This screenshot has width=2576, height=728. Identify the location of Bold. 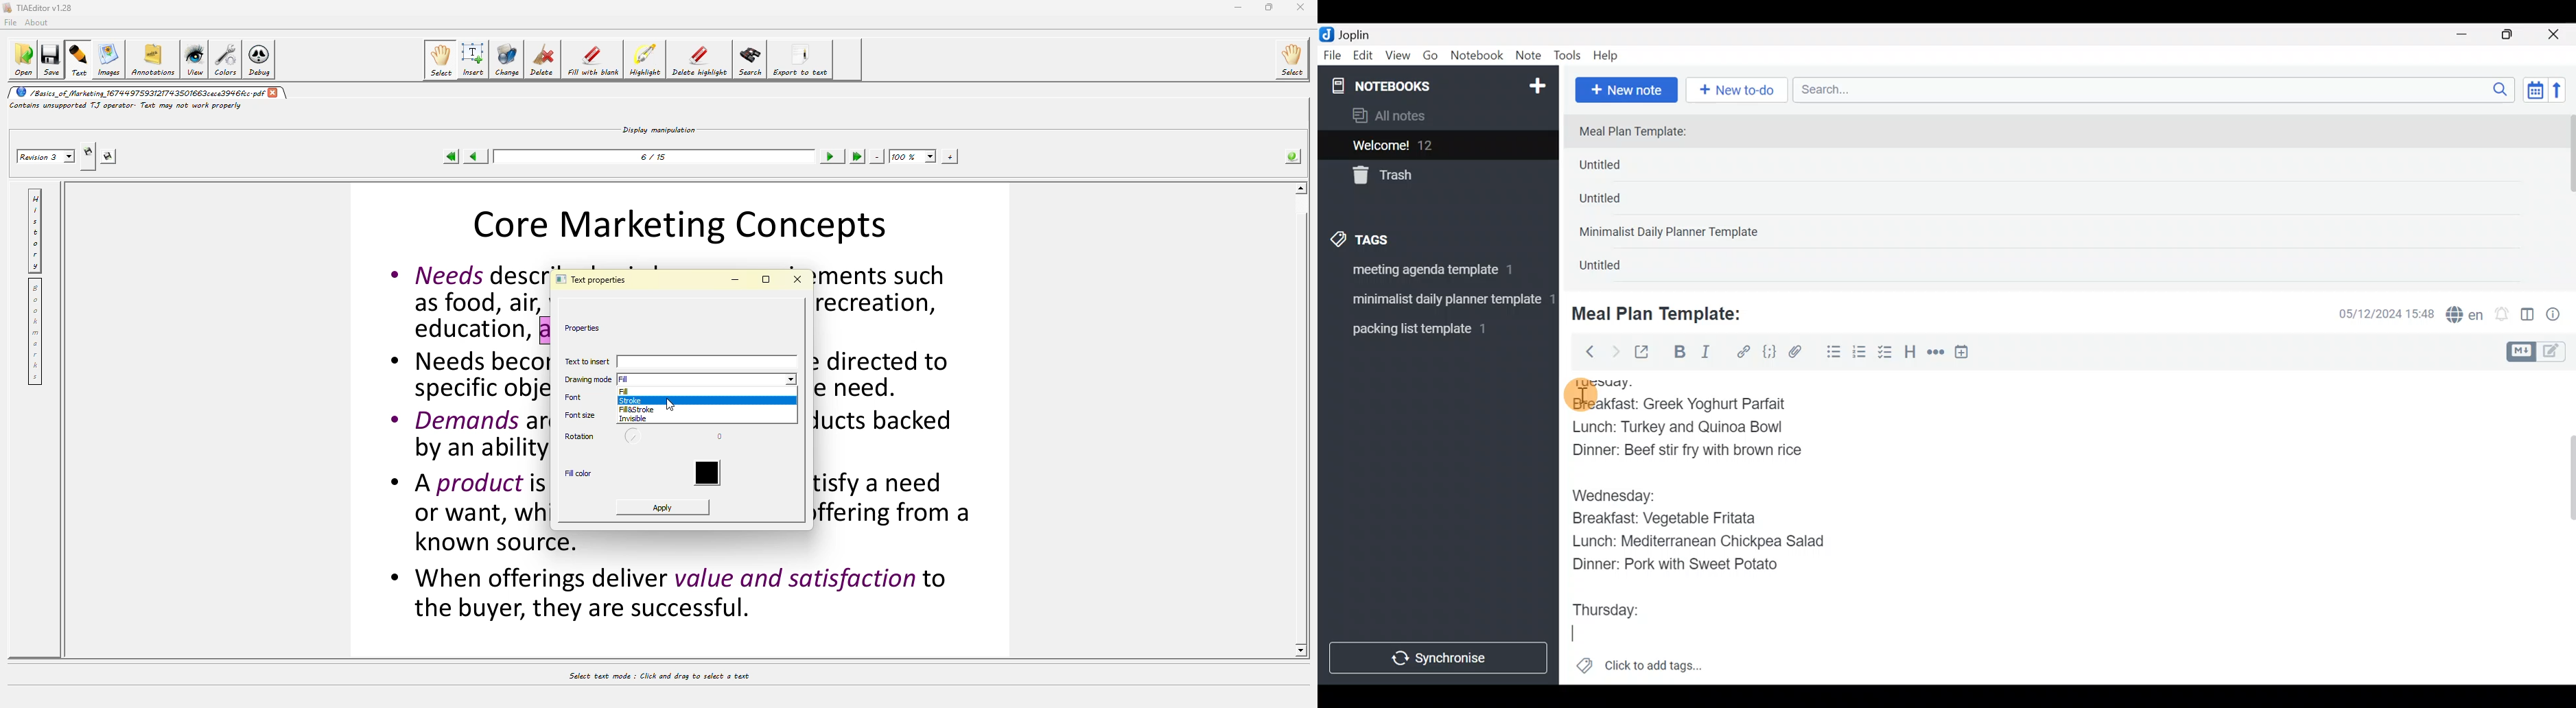
(1679, 353).